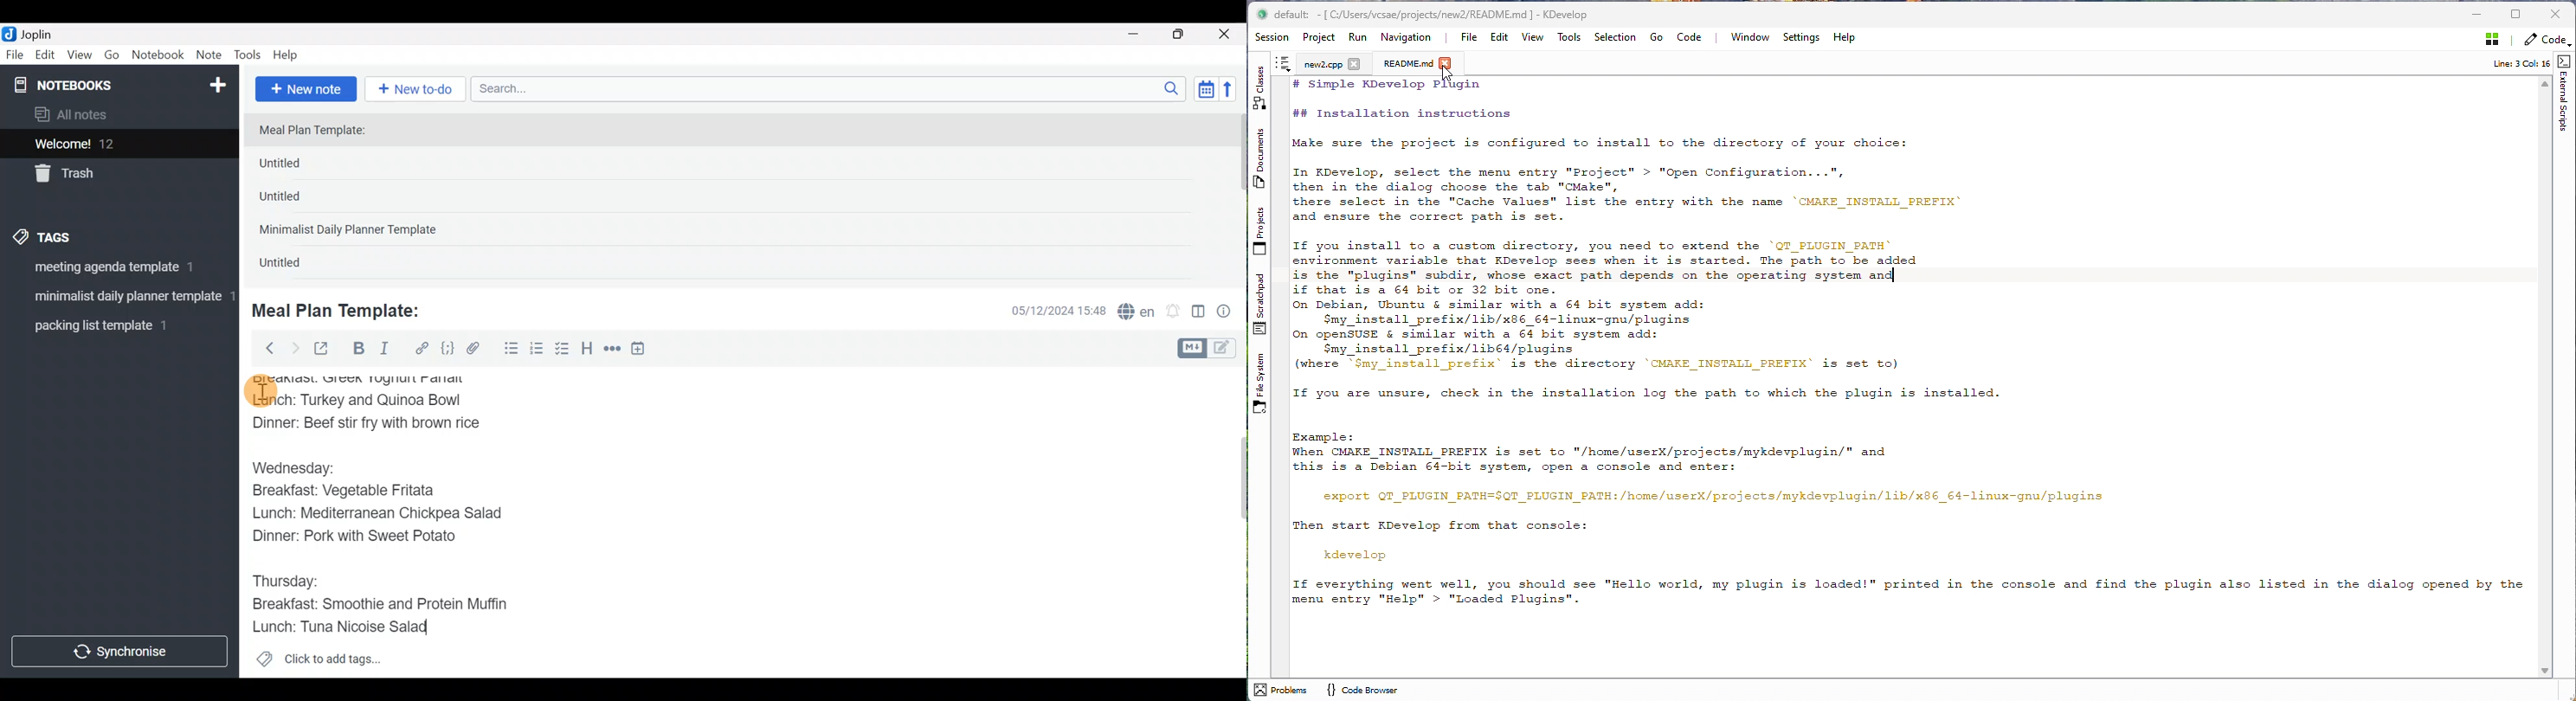  I want to click on Untitled, so click(295, 265).